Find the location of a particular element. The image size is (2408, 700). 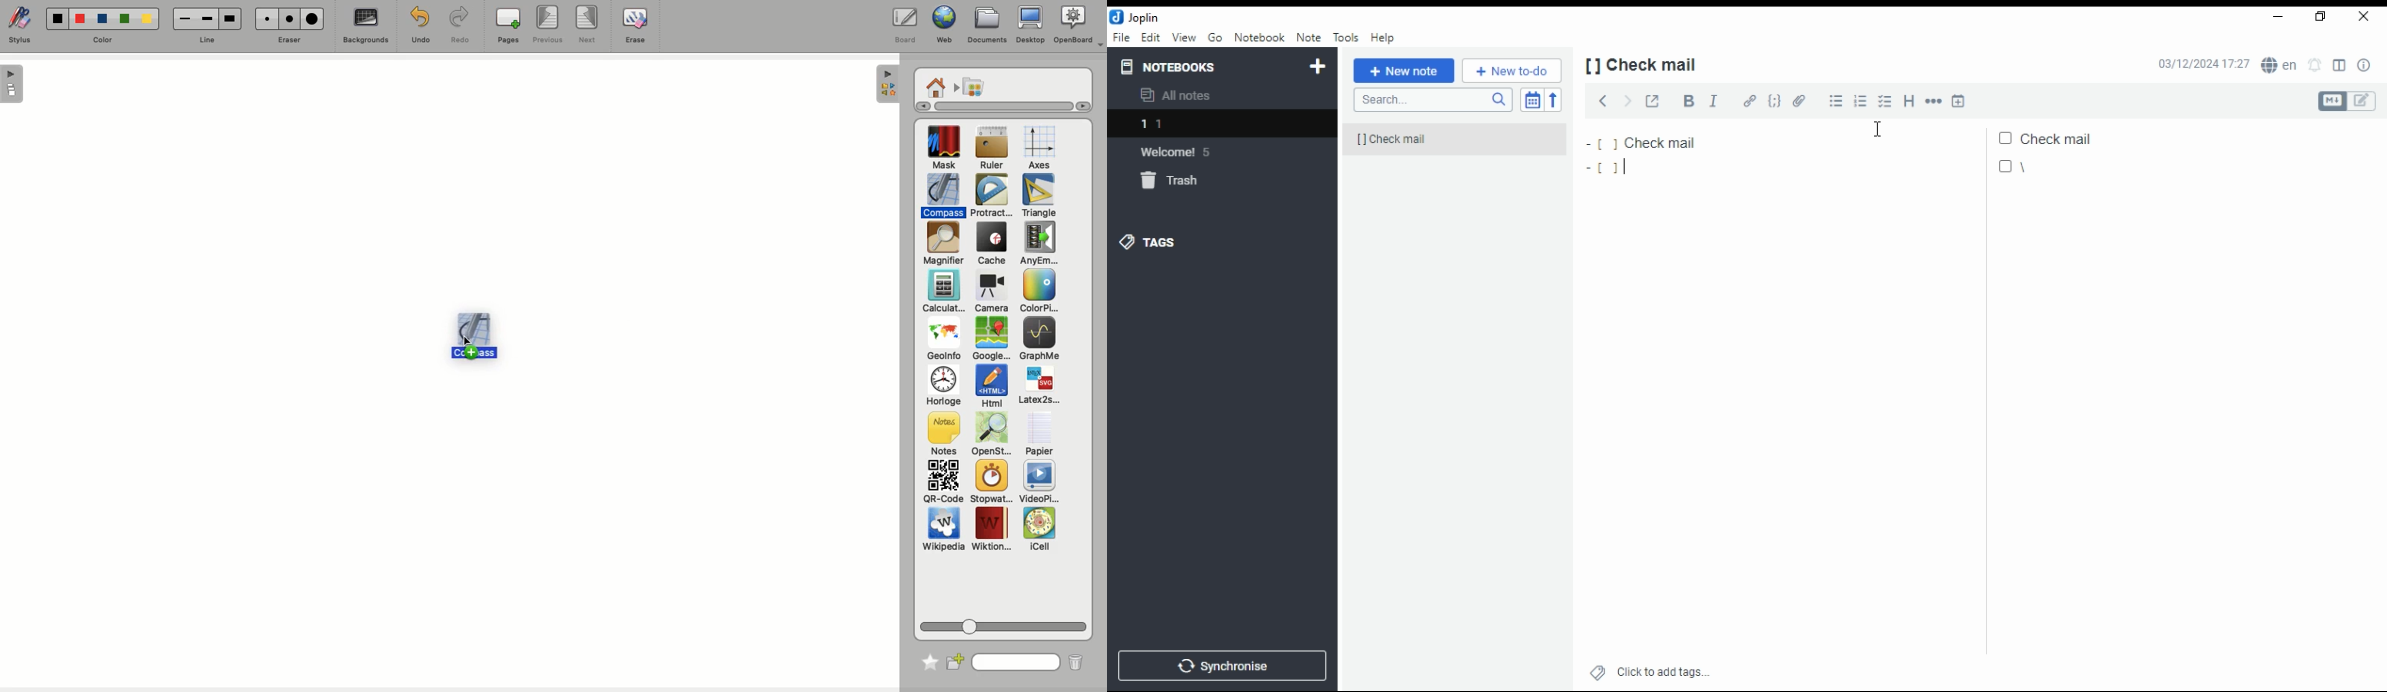

close window is located at coordinates (2364, 18).